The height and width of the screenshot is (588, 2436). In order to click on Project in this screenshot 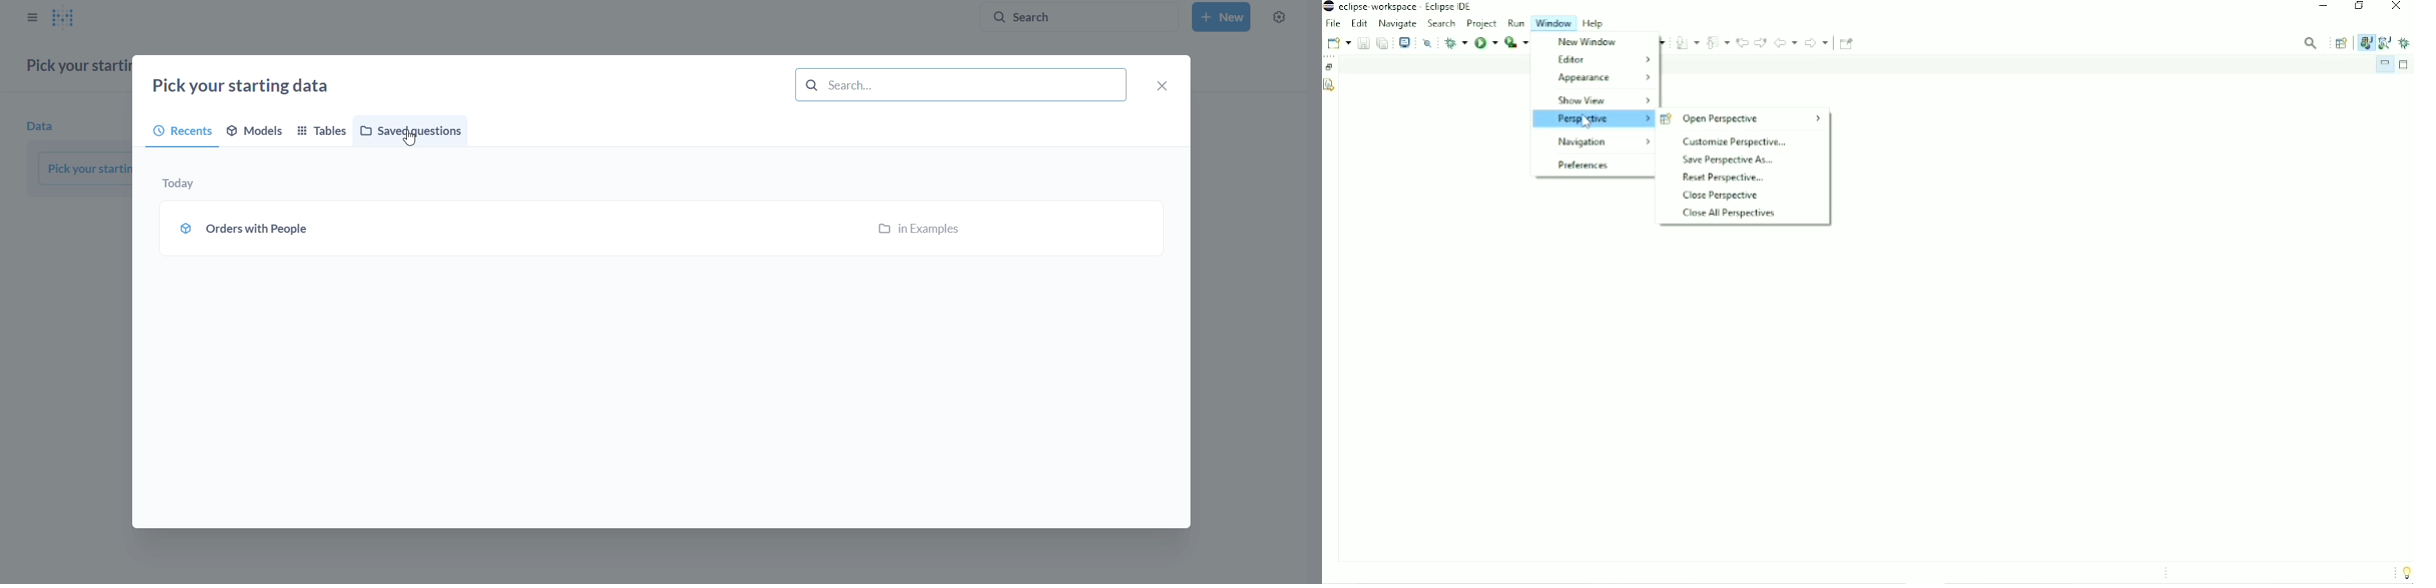, I will do `click(1482, 23)`.